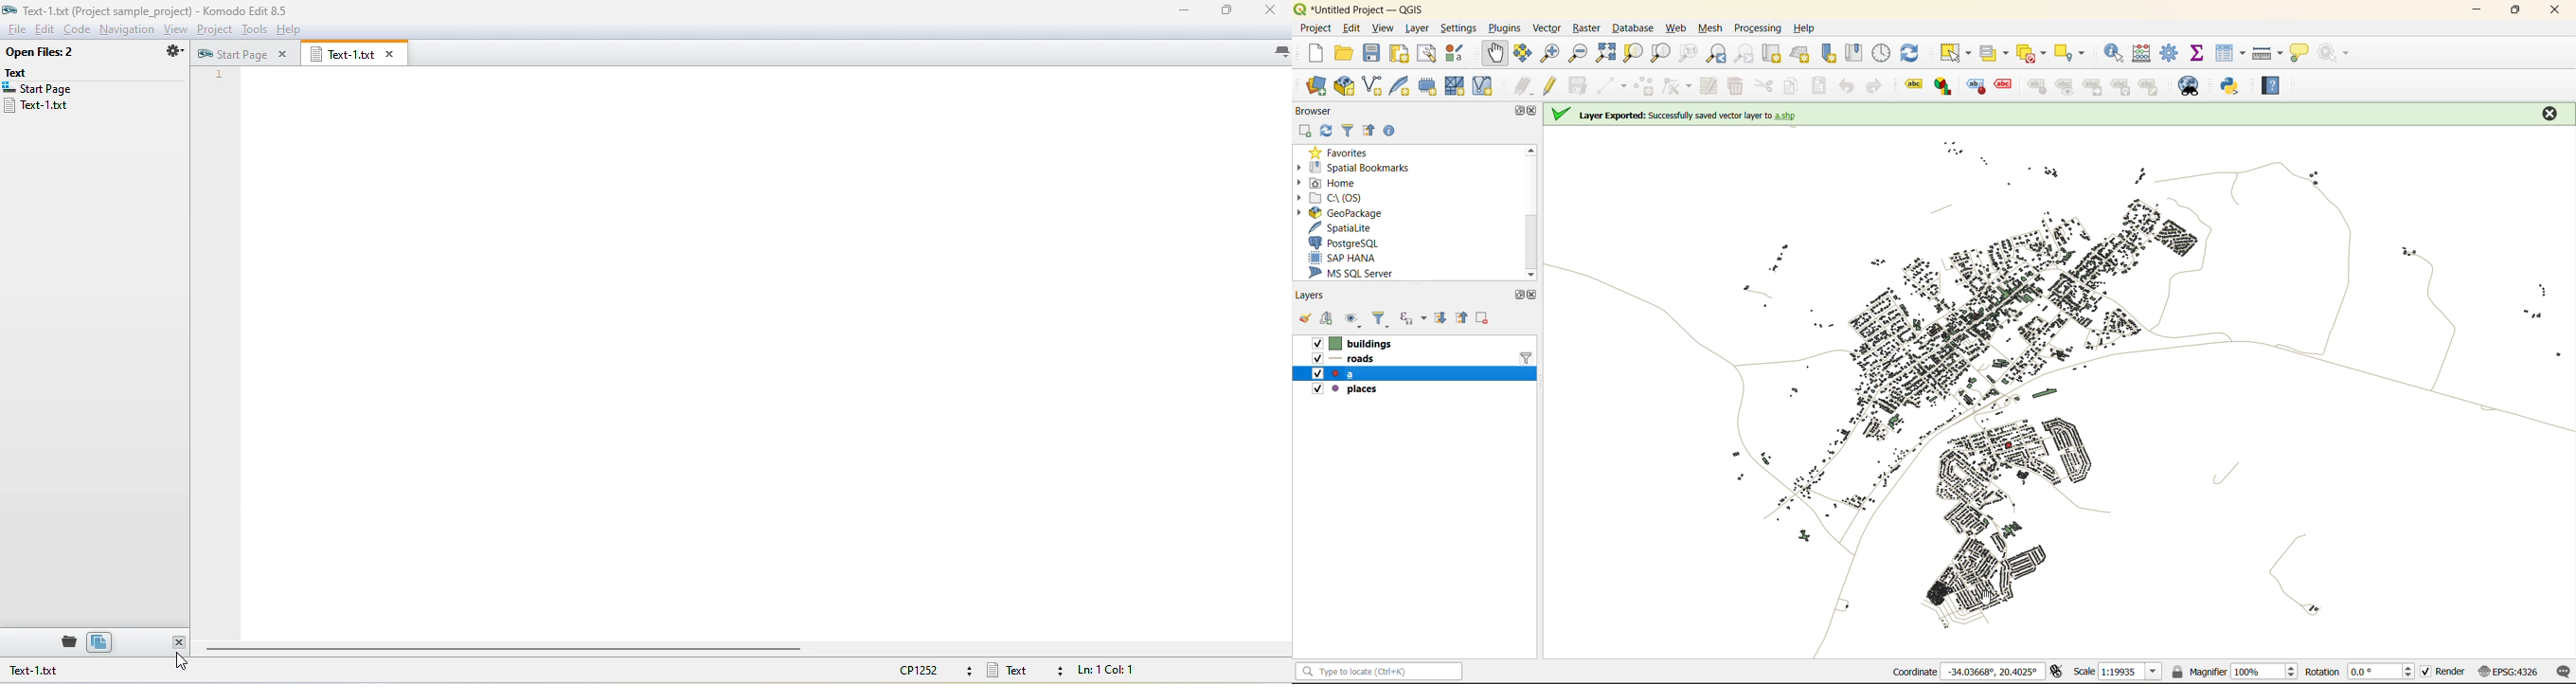  What do you see at coordinates (1229, 11) in the screenshot?
I see `maximize` at bounding box center [1229, 11].